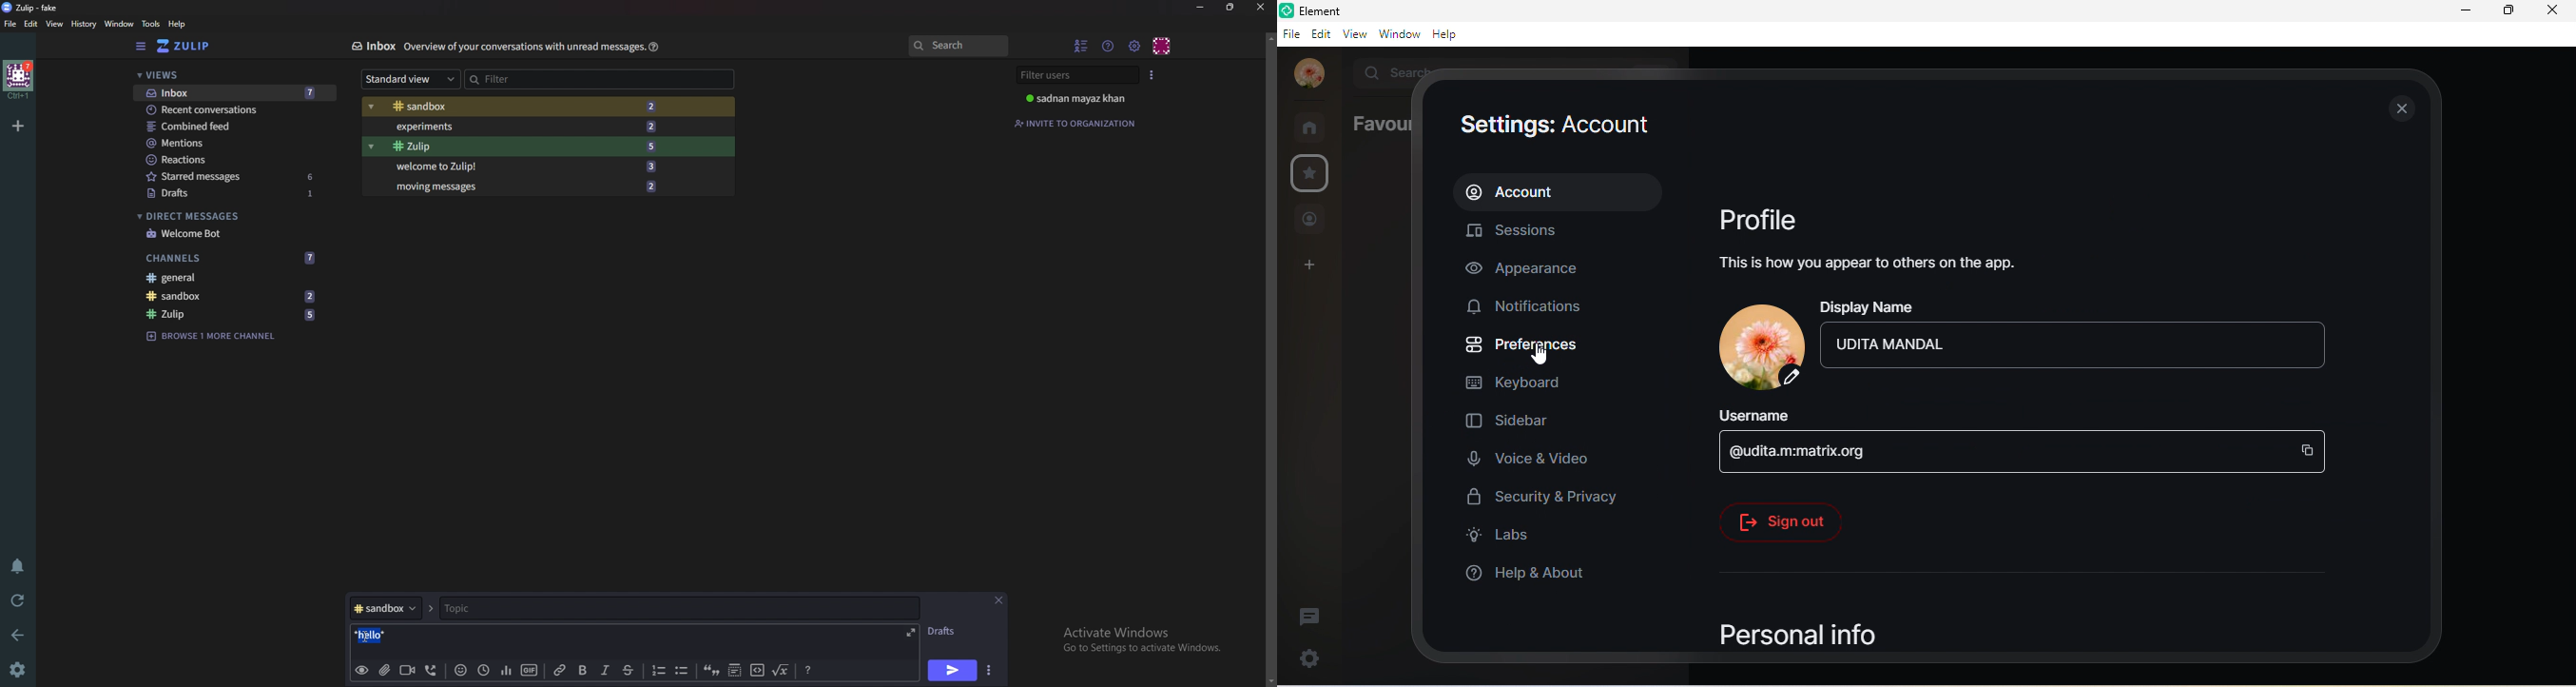  I want to click on personal menu, so click(1163, 45).